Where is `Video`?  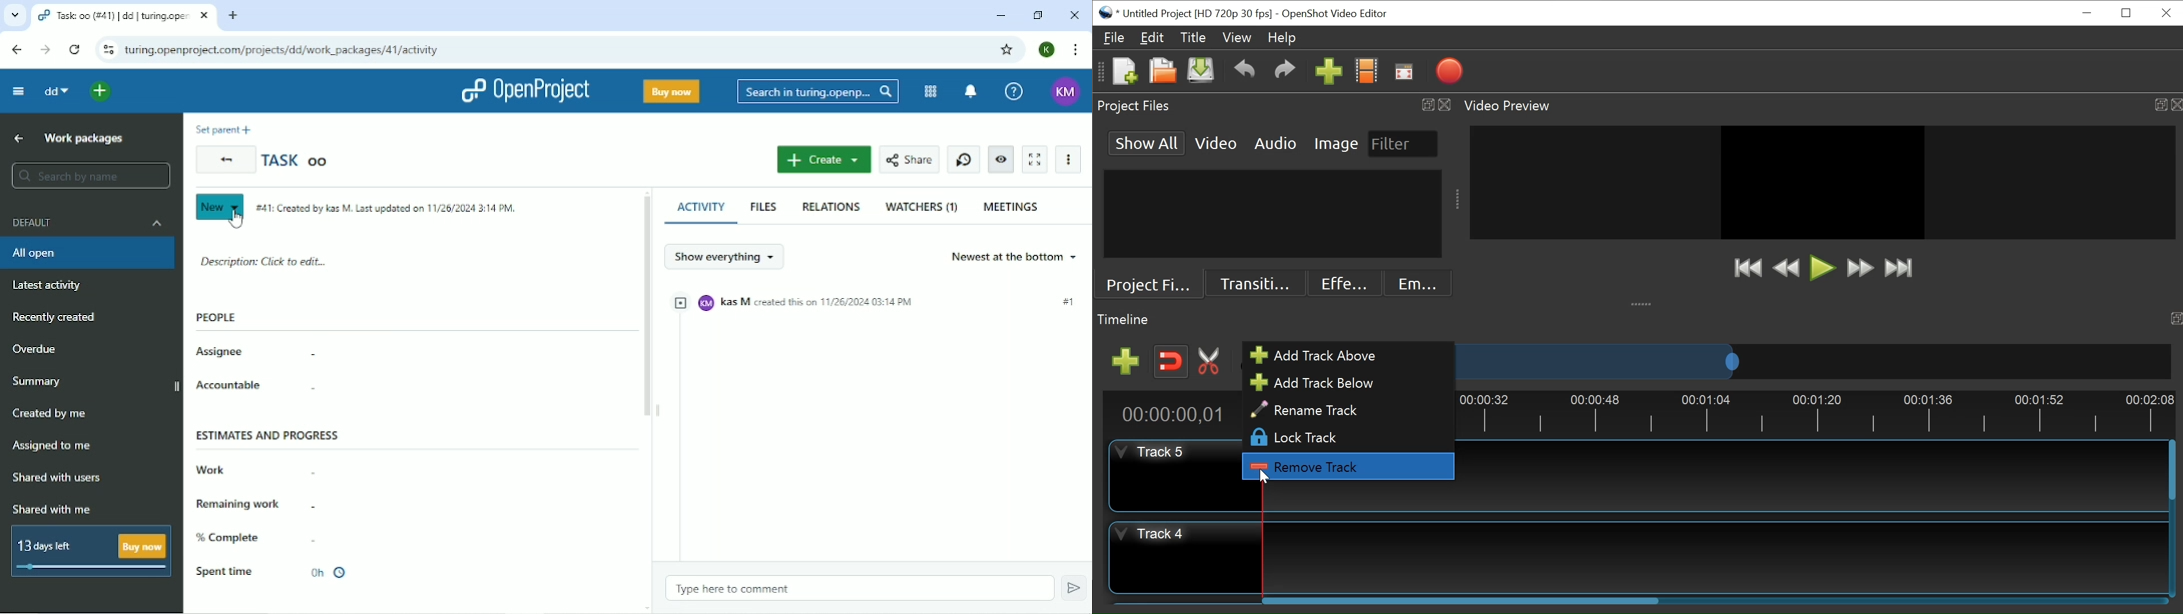
Video is located at coordinates (1217, 142).